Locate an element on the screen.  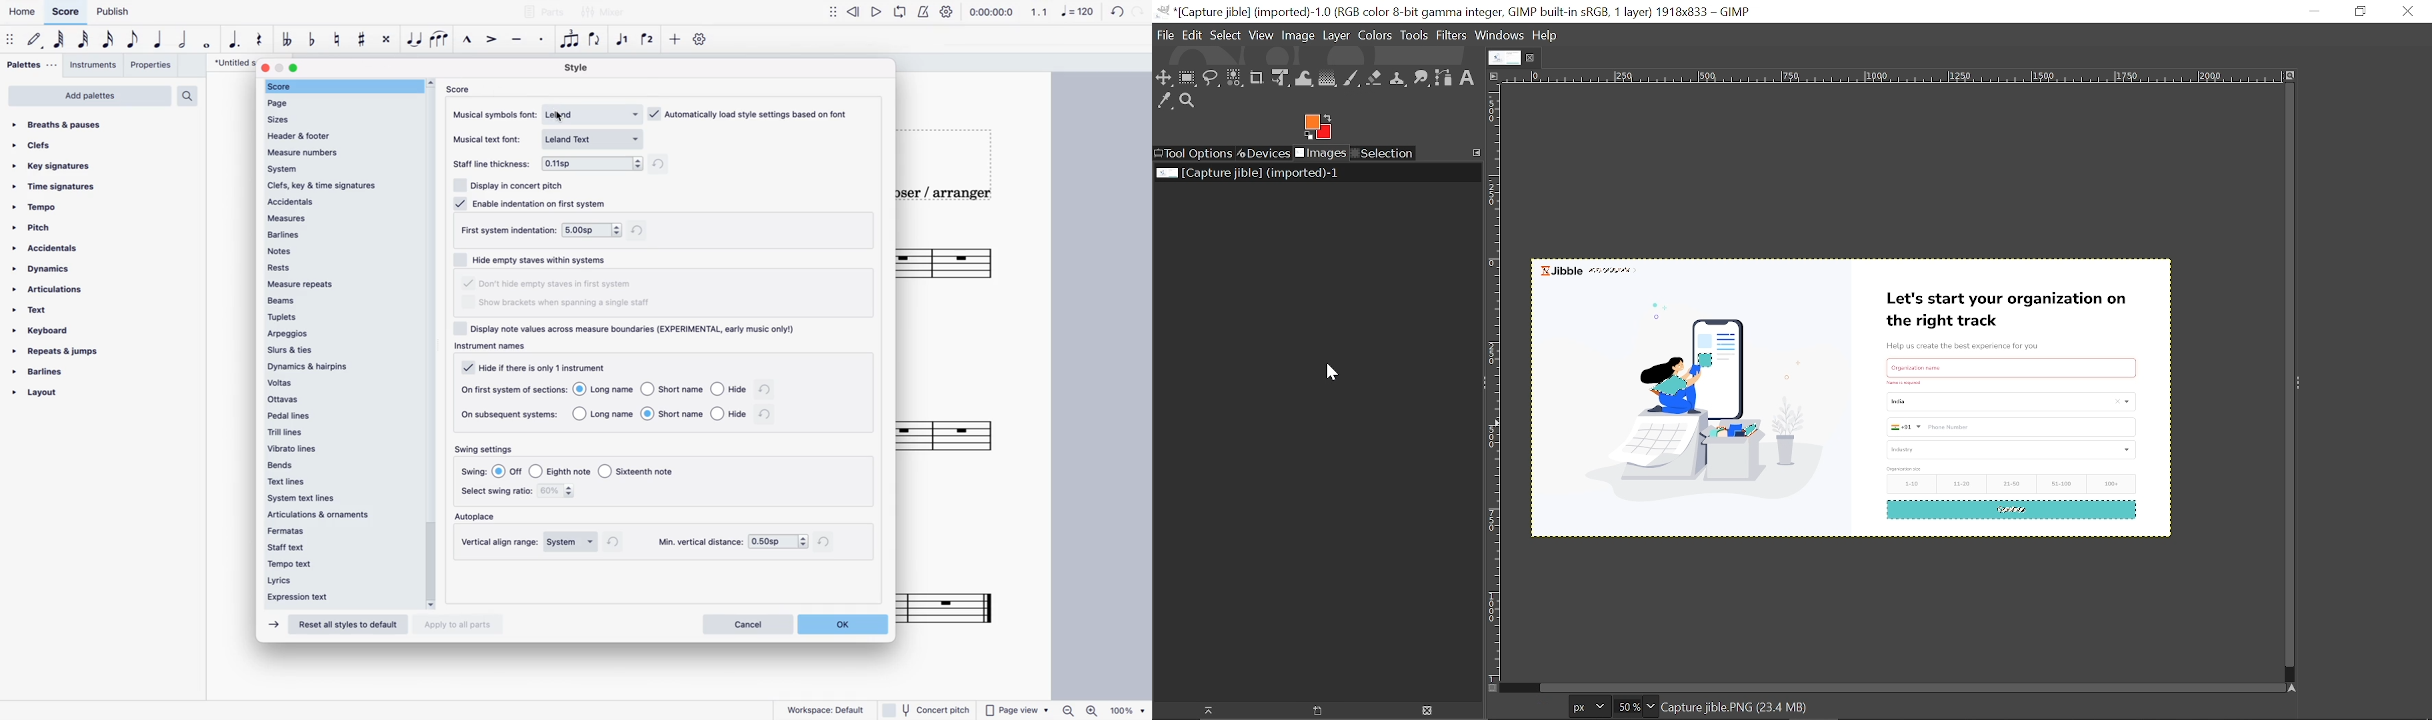
options is located at coordinates (660, 392).